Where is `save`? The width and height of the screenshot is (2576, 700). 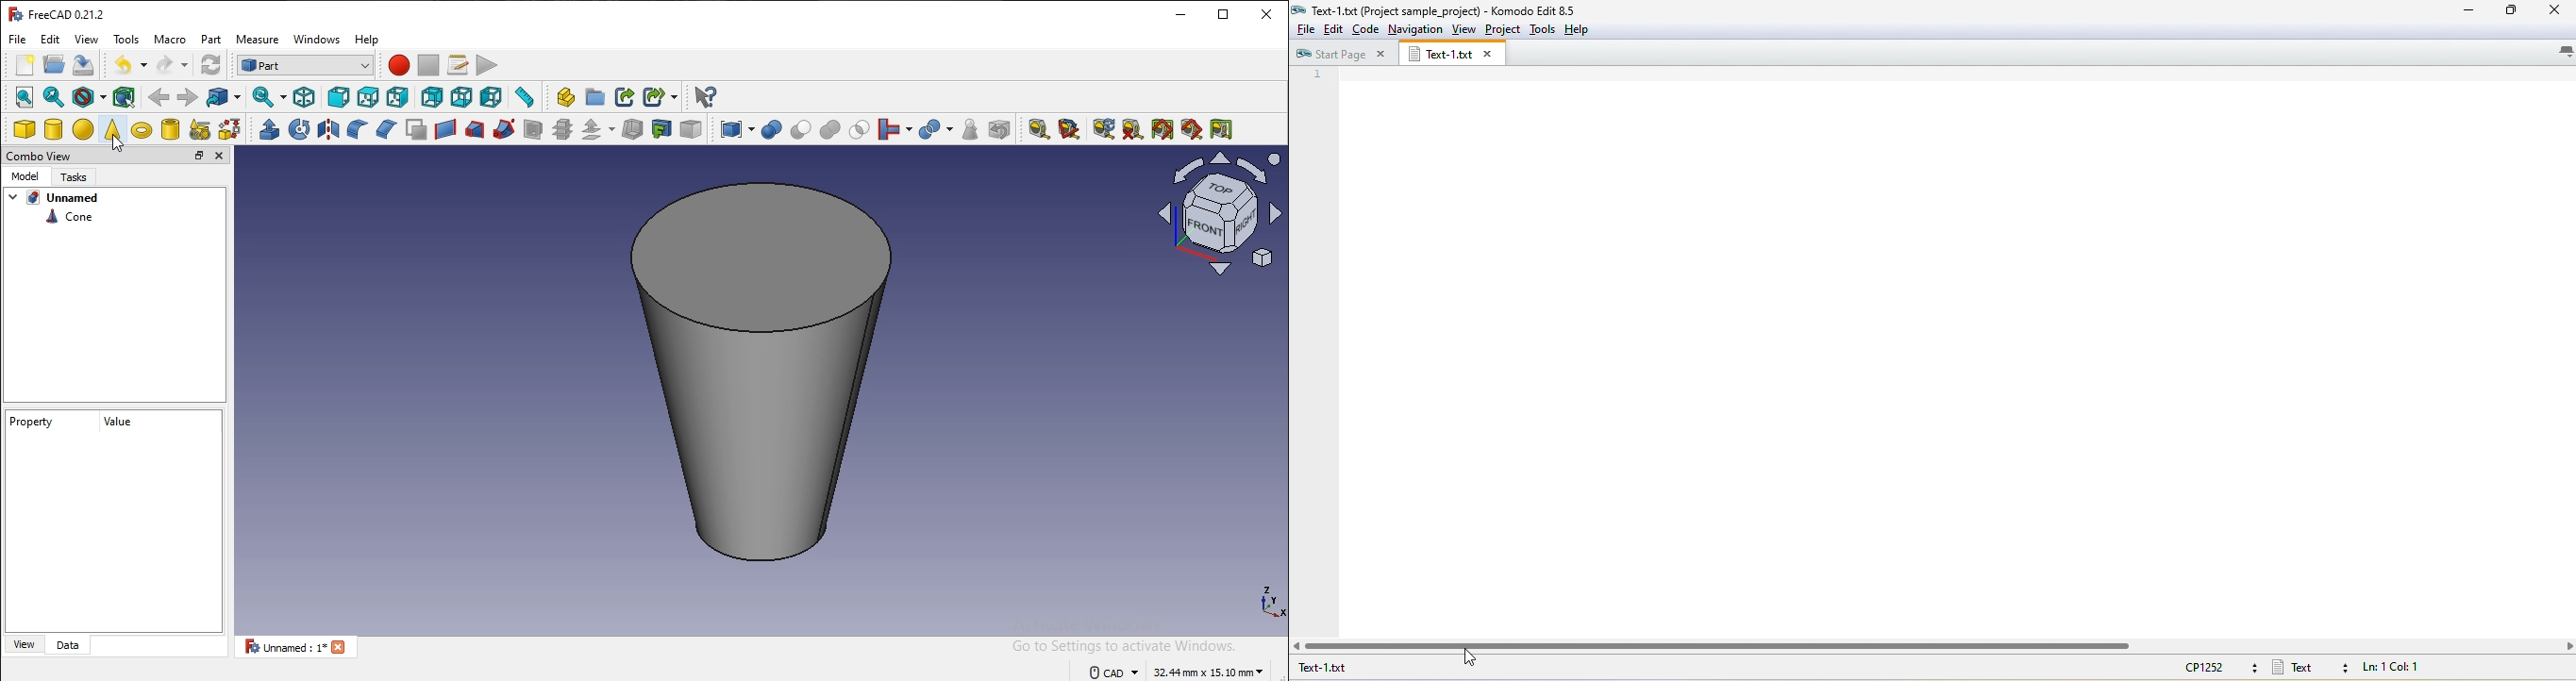 save is located at coordinates (84, 66).